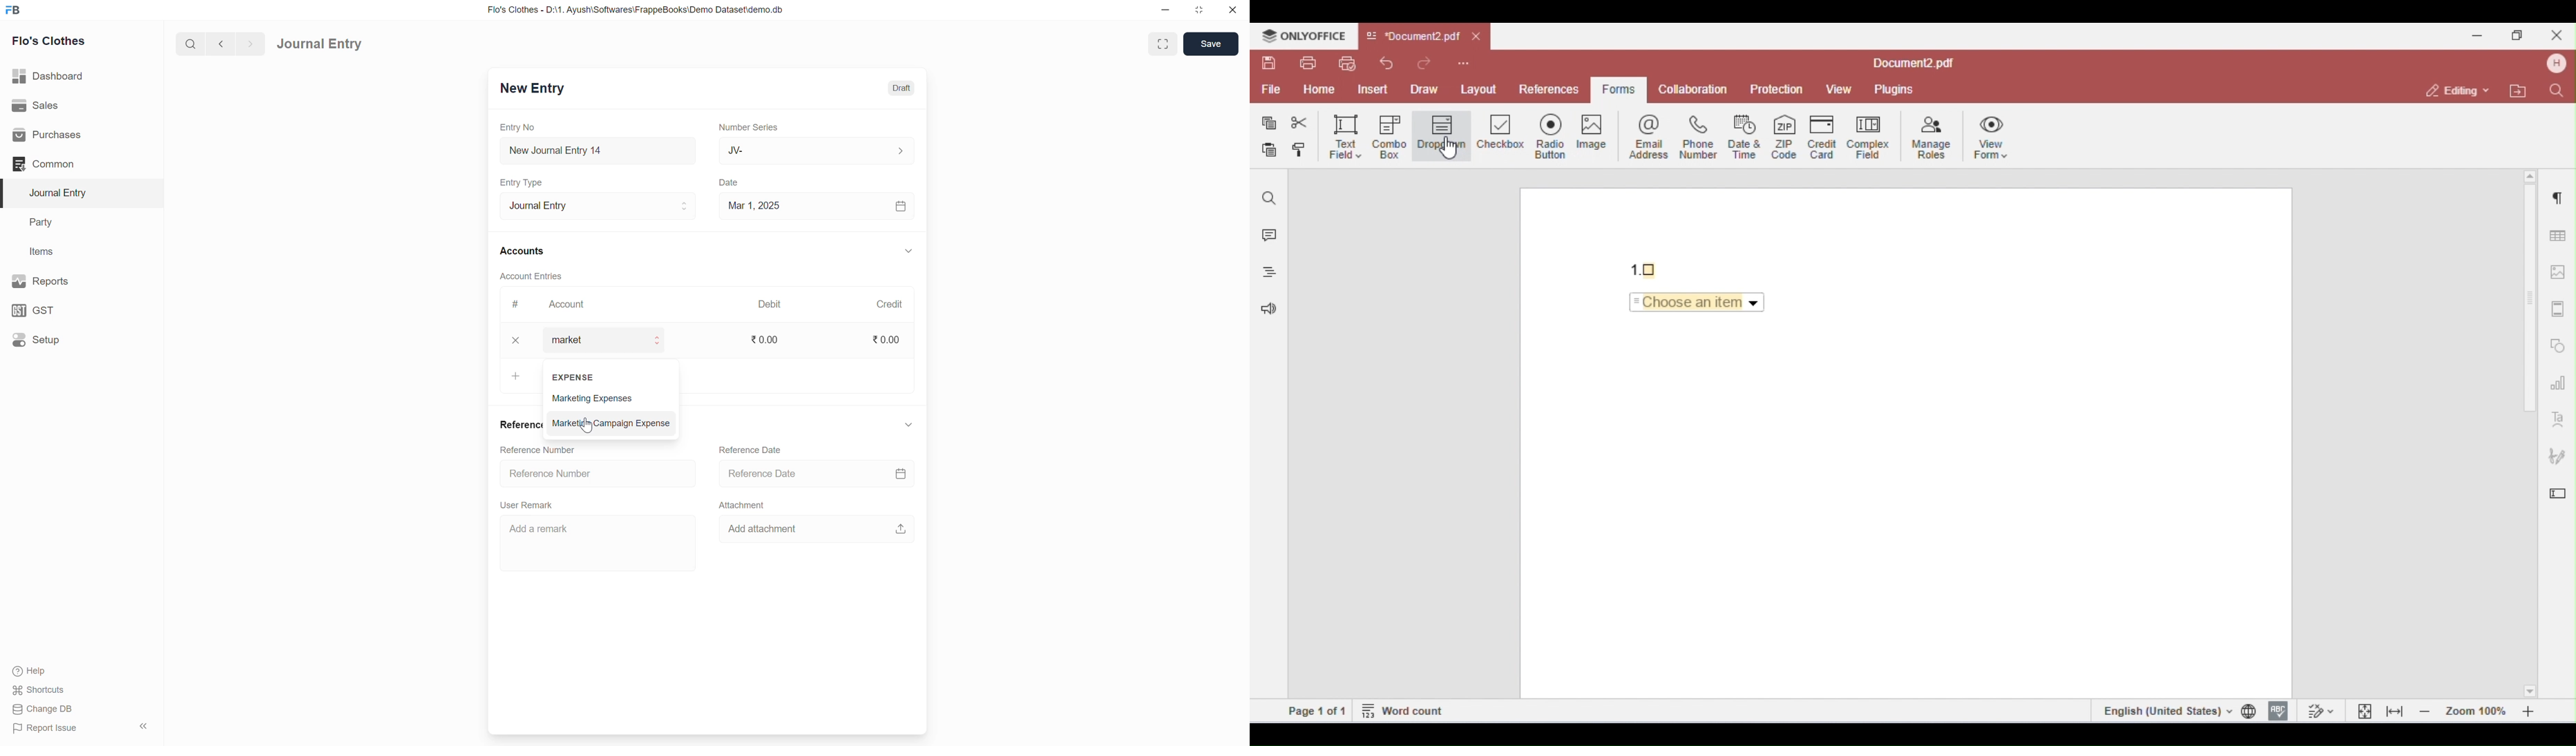  I want to click on Reference number, so click(573, 475).